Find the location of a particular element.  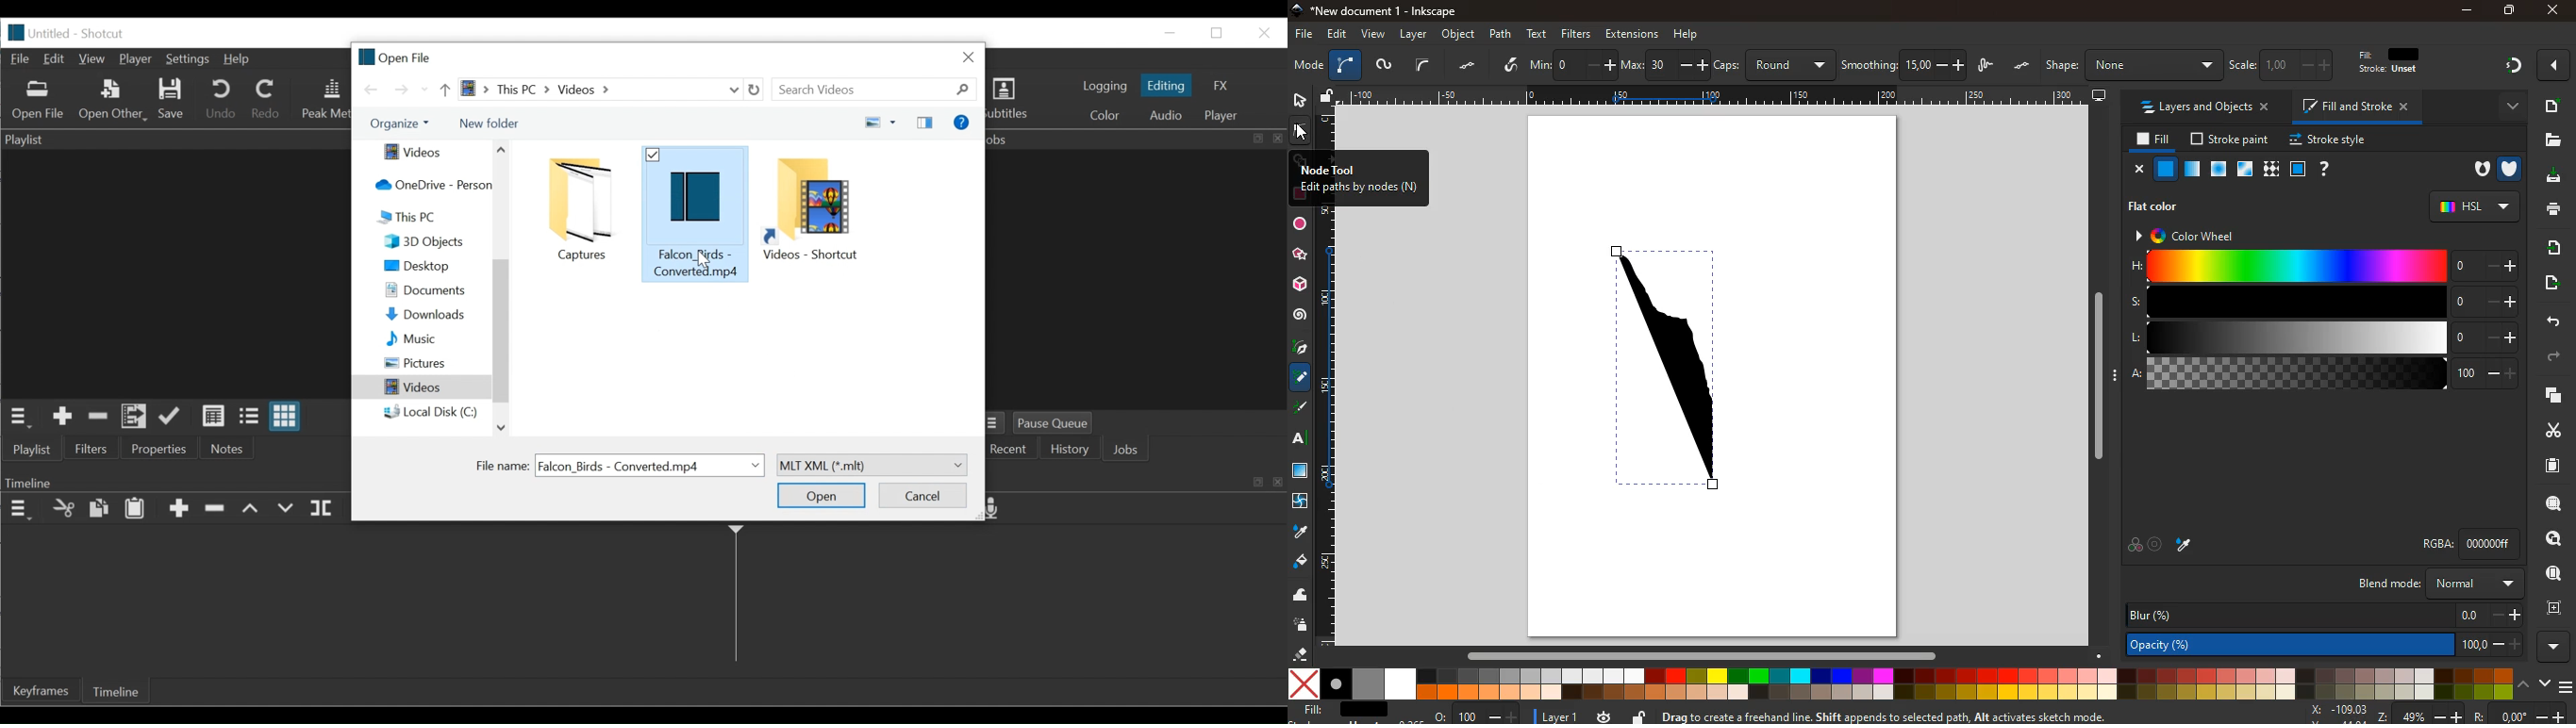

OneDrive is located at coordinates (429, 186).